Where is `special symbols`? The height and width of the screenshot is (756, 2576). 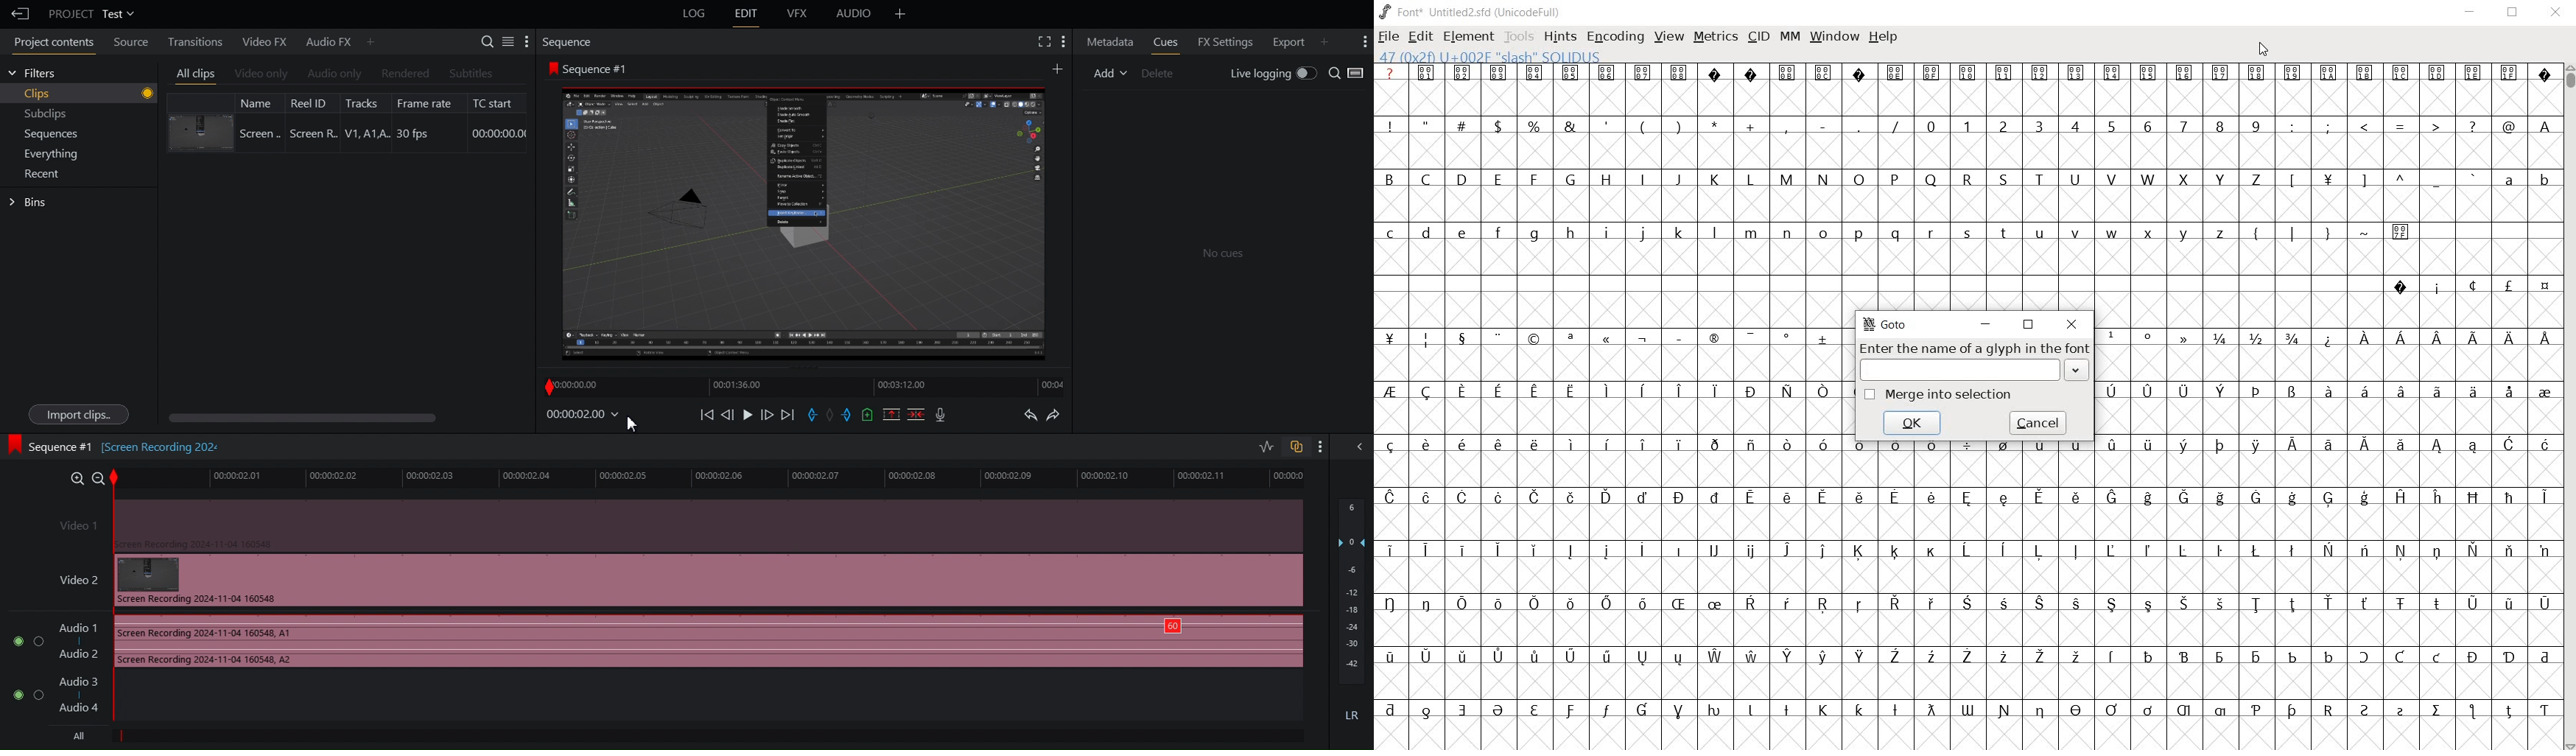 special symbols is located at coordinates (2465, 285).